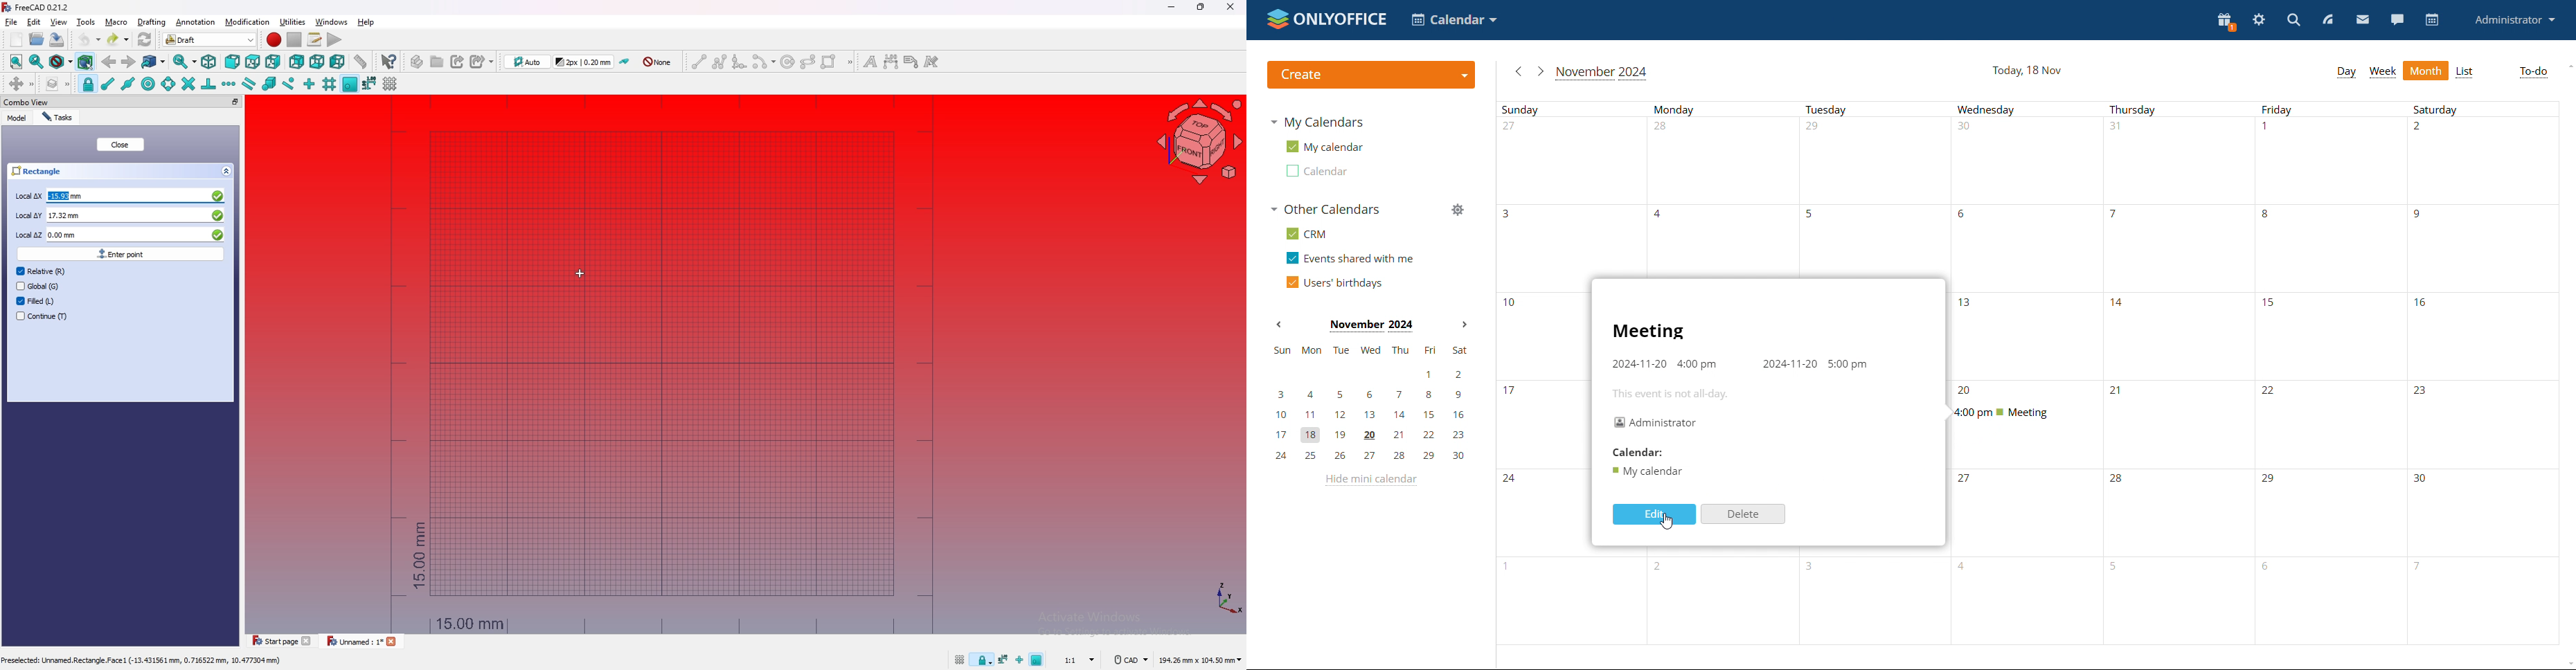 Image resolution: width=2576 pixels, height=672 pixels. What do you see at coordinates (720, 62) in the screenshot?
I see `polyline` at bounding box center [720, 62].